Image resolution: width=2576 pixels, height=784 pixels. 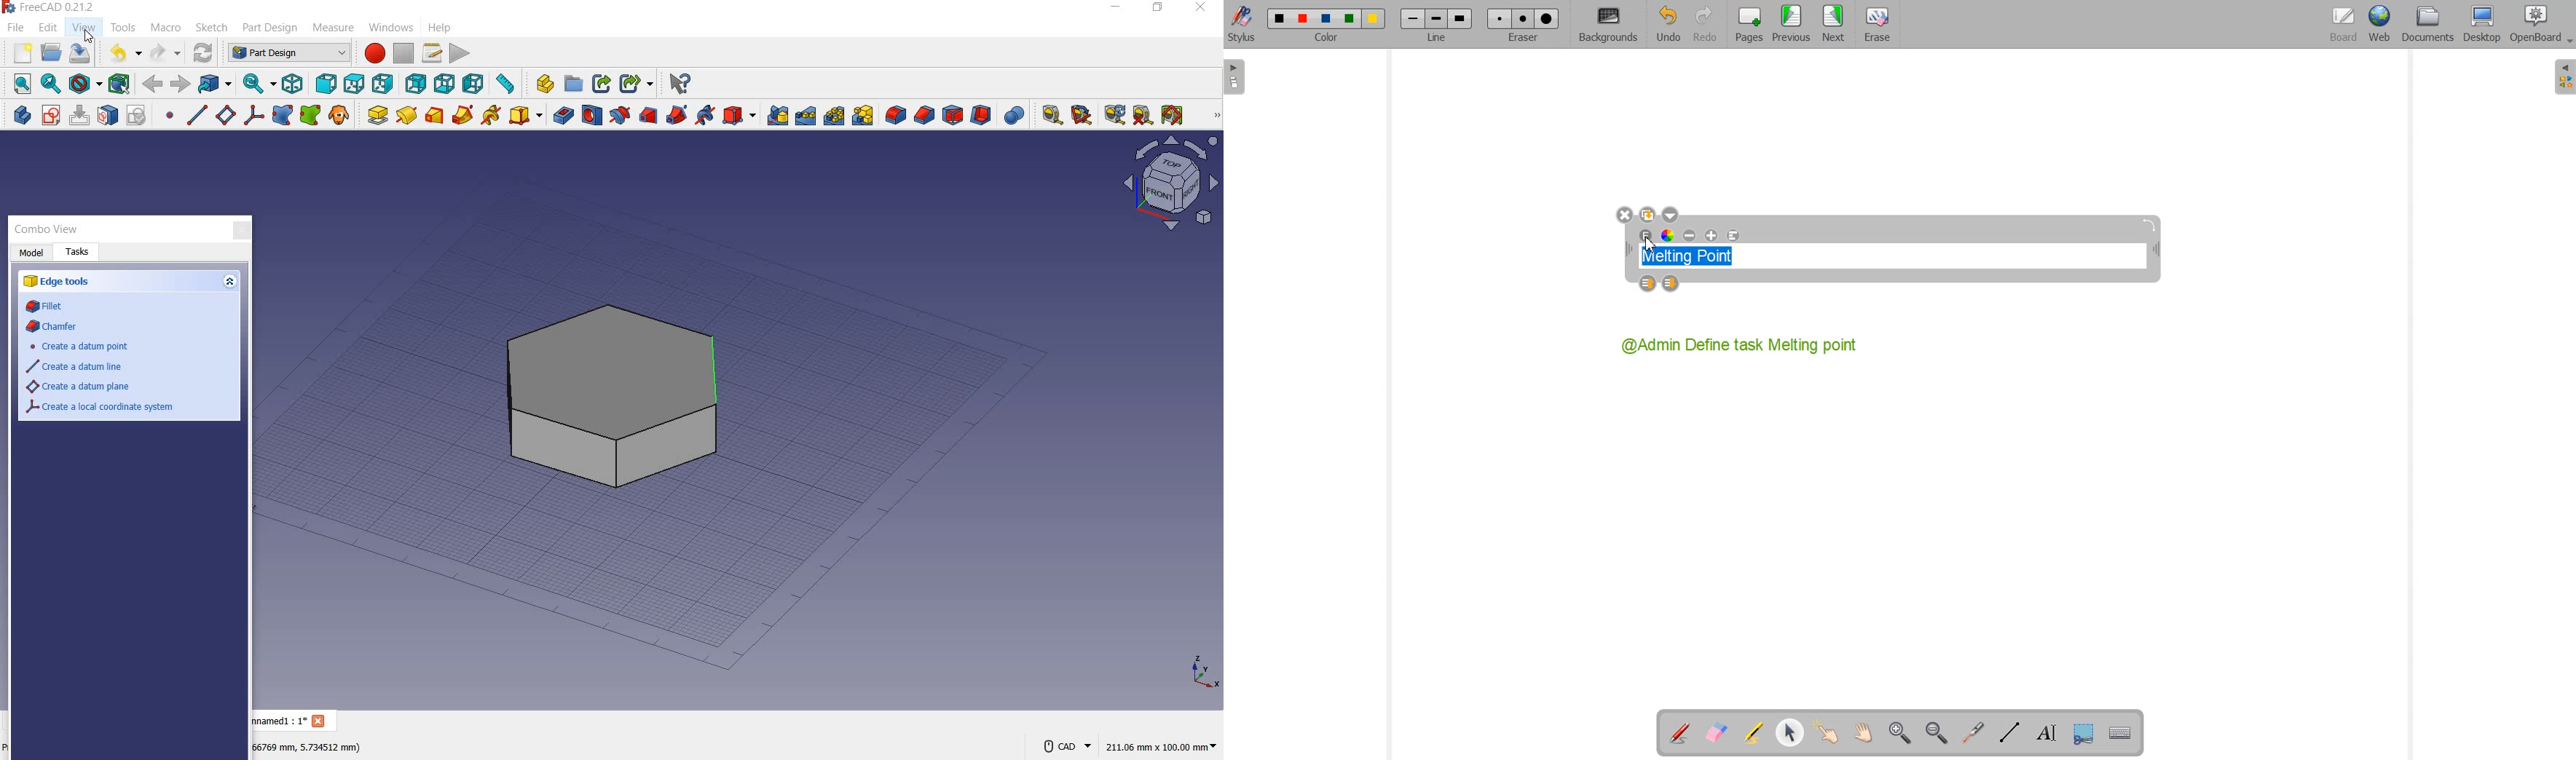 What do you see at coordinates (434, 115) in the screenshot?
I see `additive loft` at bounding box center [434, 115].